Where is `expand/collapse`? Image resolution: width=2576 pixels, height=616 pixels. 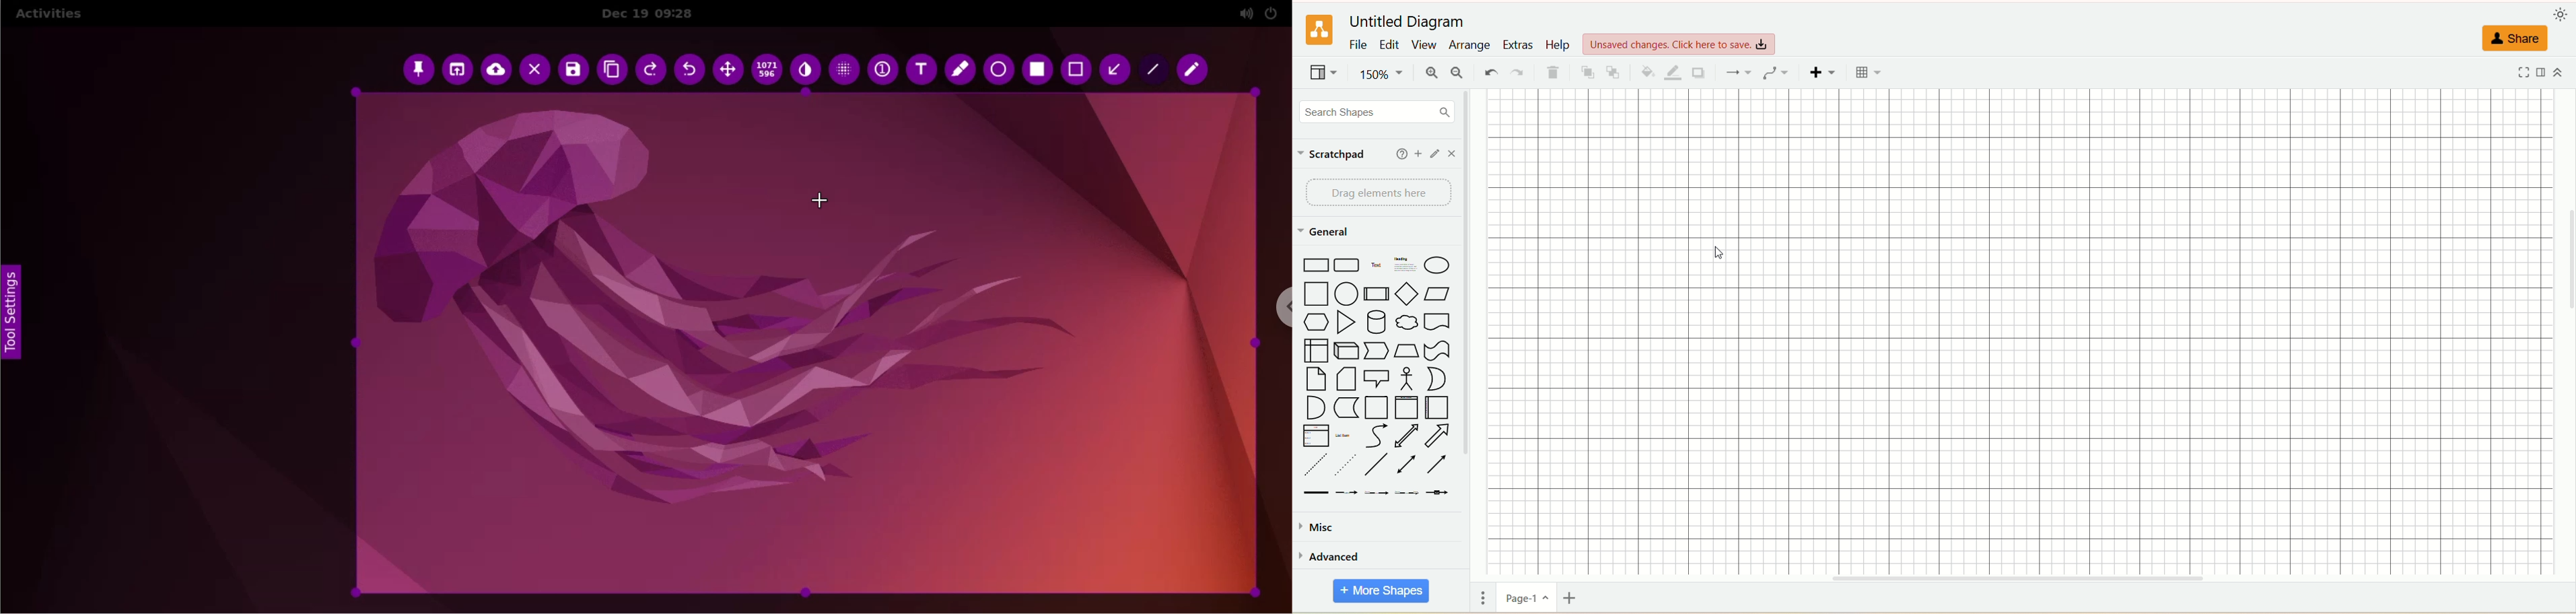 expand/collapse is located at coordinates (2561, 70).